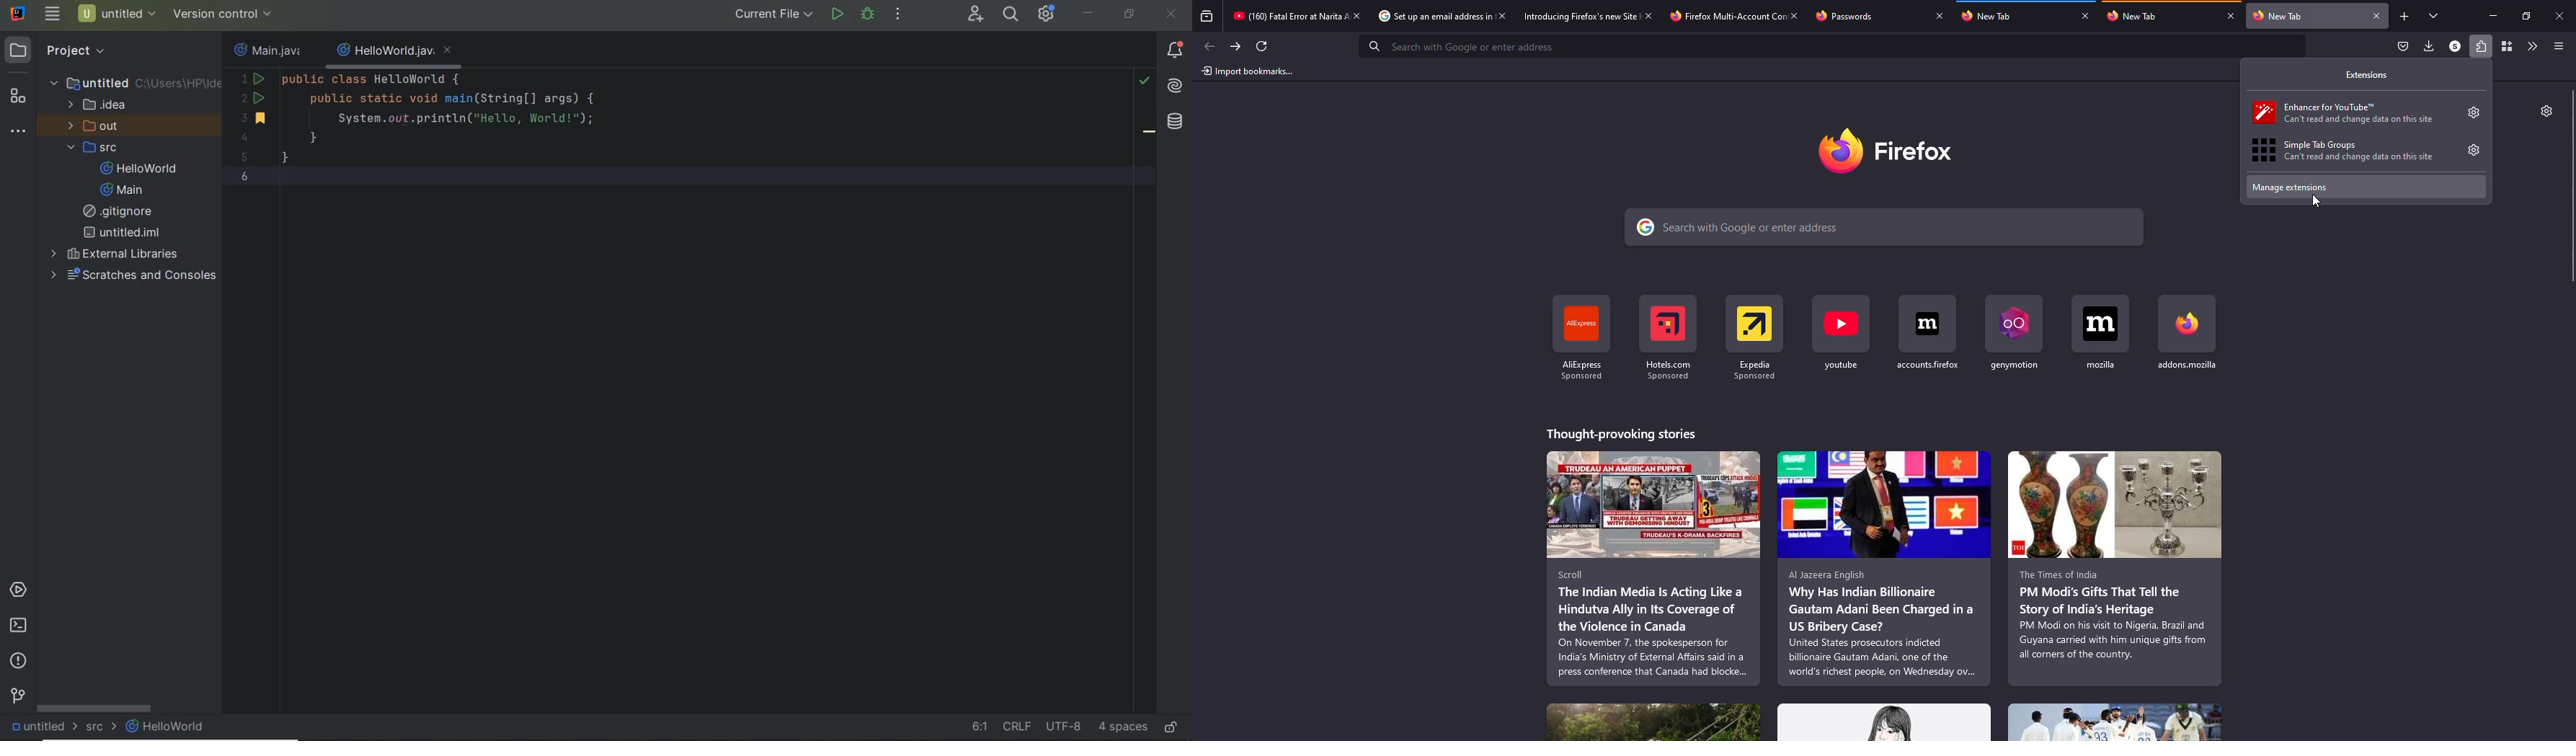 This screenshot has height=756, width=2576. I want to click on more tool windows, so click(18, 130).